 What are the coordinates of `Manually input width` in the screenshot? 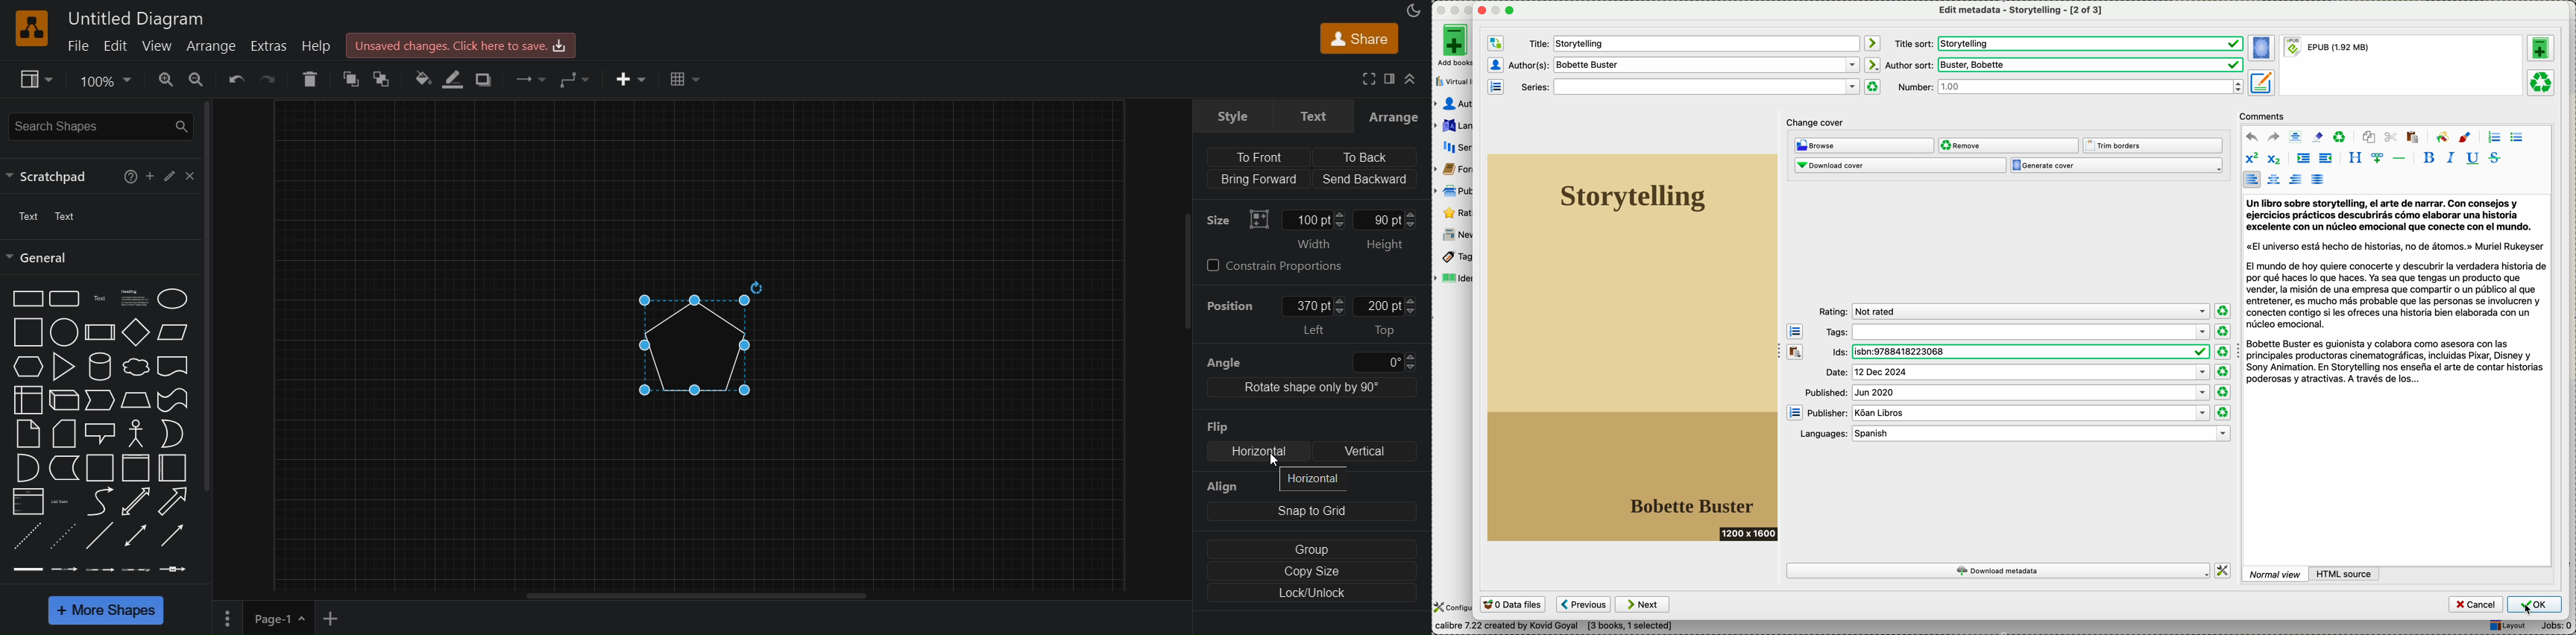 It's located at (1306, 220).